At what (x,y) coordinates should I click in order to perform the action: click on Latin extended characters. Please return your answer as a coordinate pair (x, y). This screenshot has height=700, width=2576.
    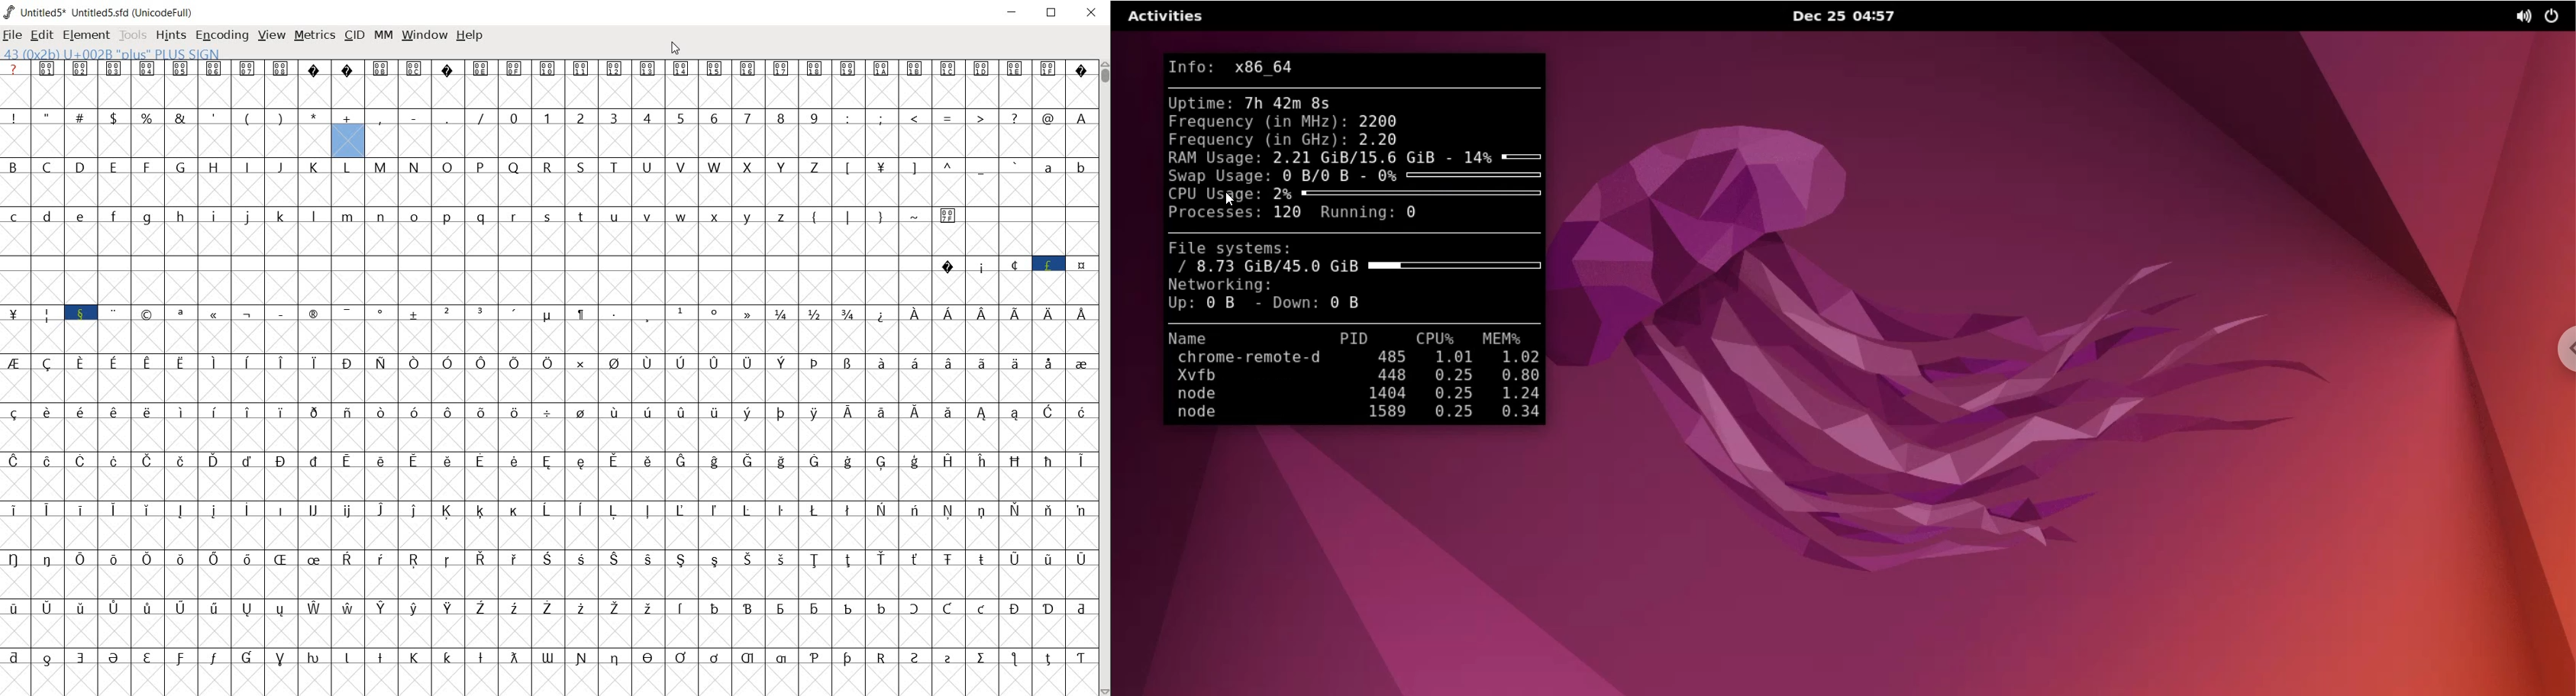
    Looking at the image, I should click on (149, 527).